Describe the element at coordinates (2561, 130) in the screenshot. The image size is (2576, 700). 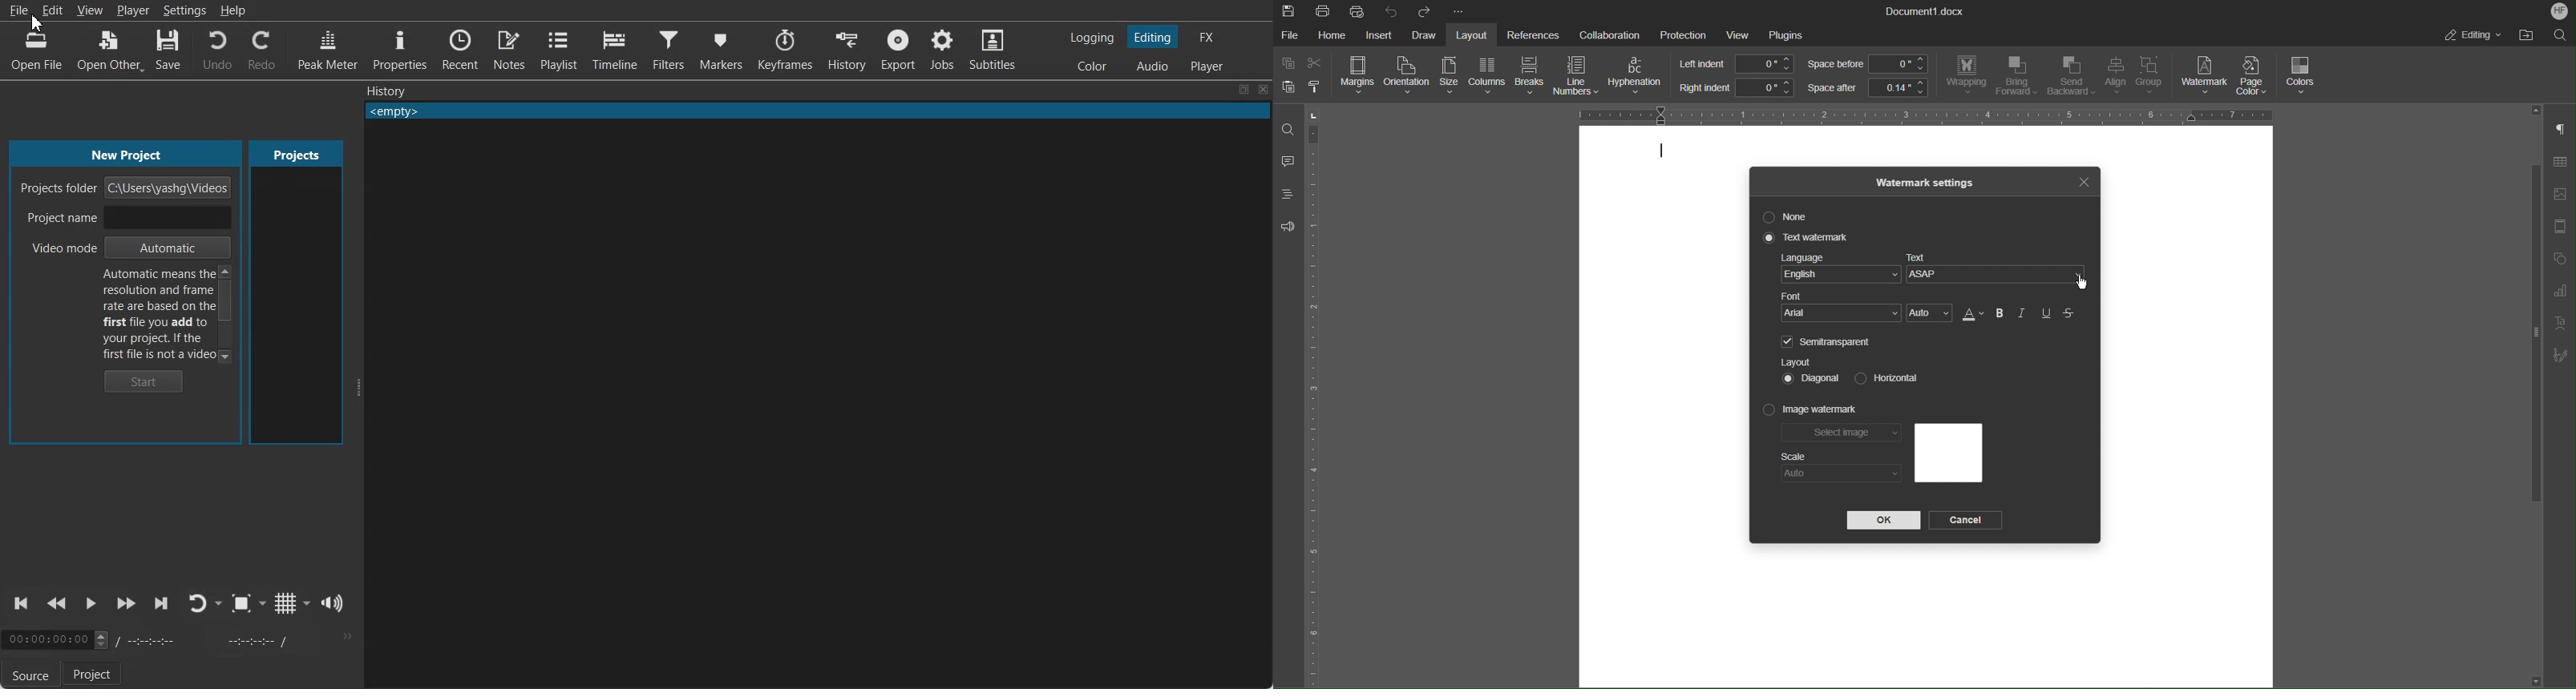
I see `Non-Printing Characters` at that location.